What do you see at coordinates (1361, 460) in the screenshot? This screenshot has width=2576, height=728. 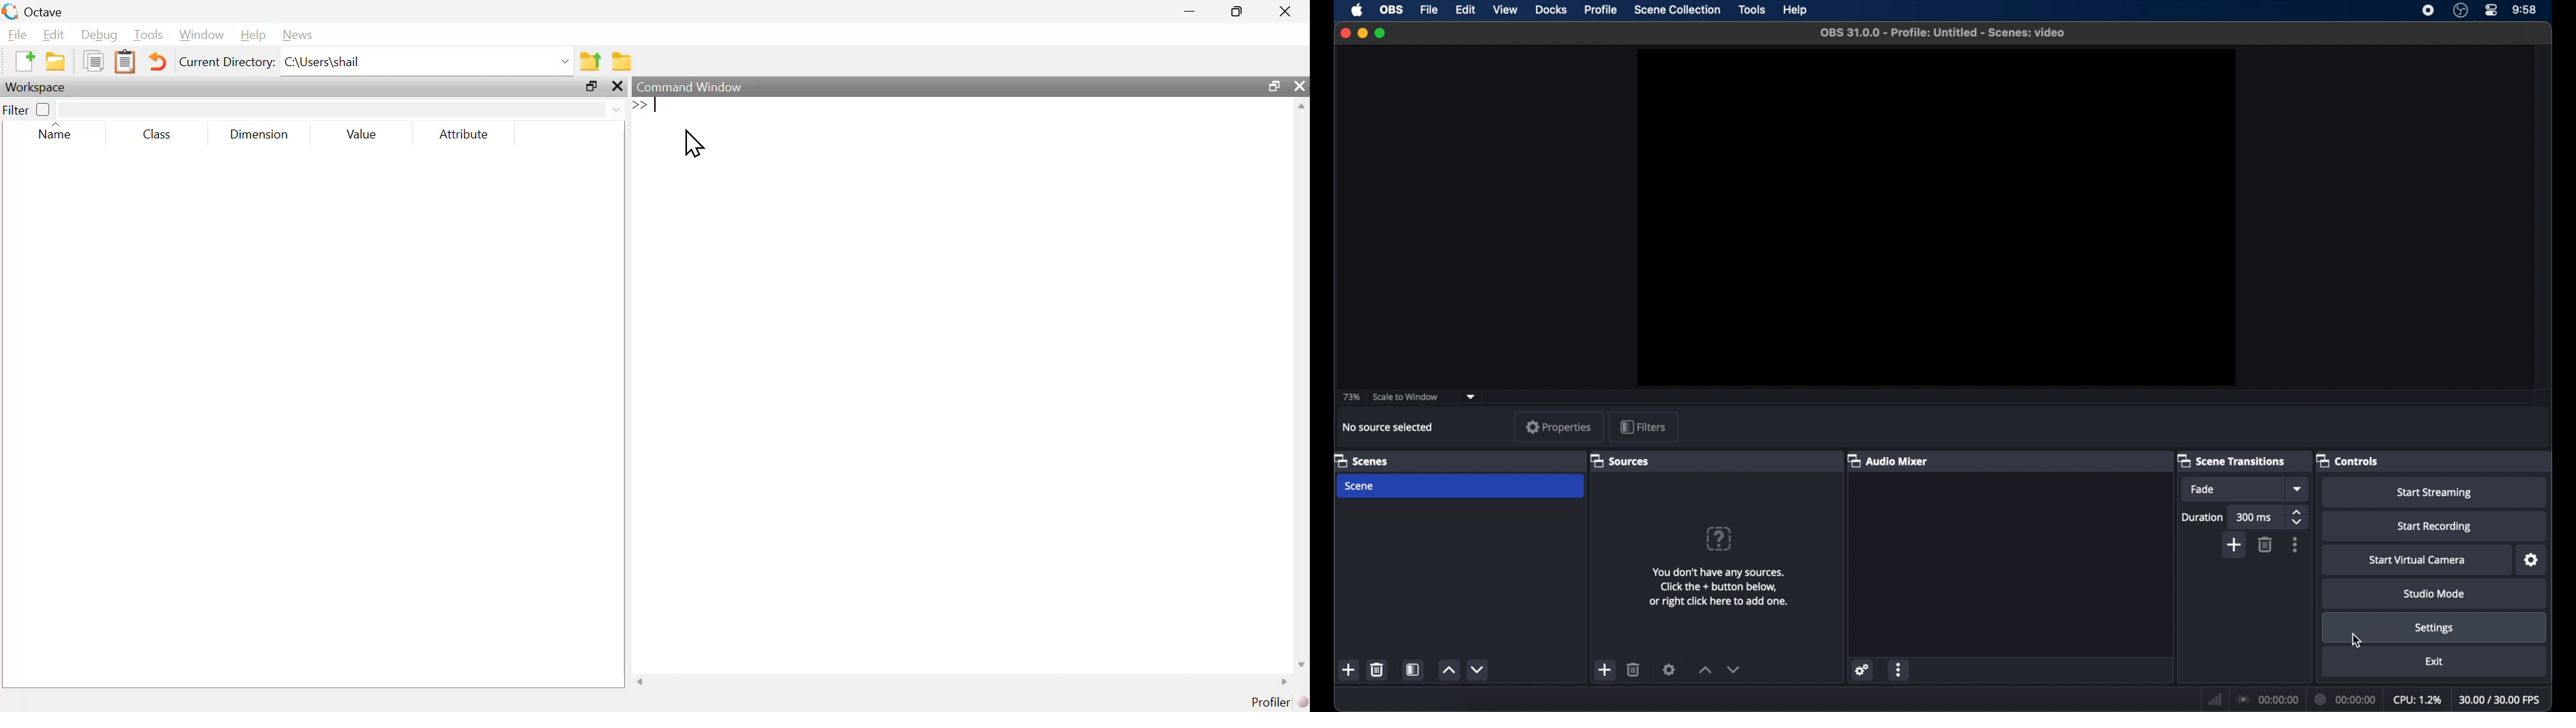 I see `scenes` at bounding box center [1361, 460].